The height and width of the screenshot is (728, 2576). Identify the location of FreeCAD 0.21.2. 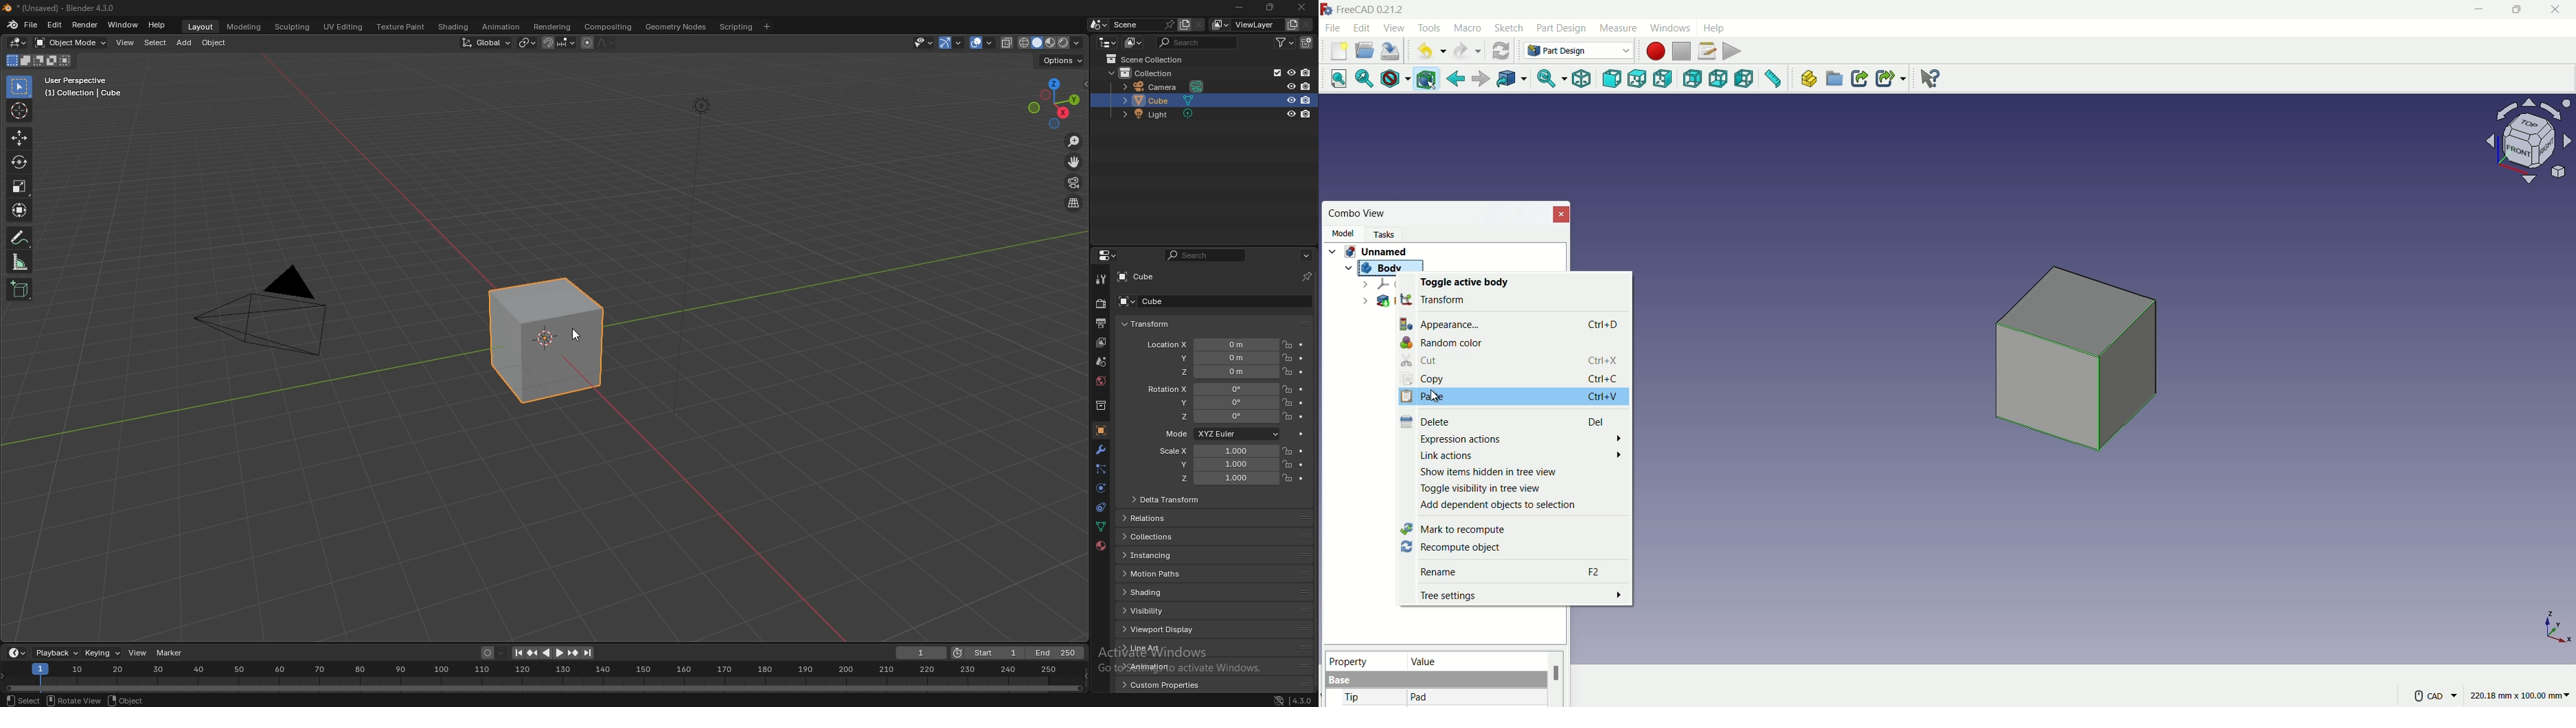
(1364, 9).